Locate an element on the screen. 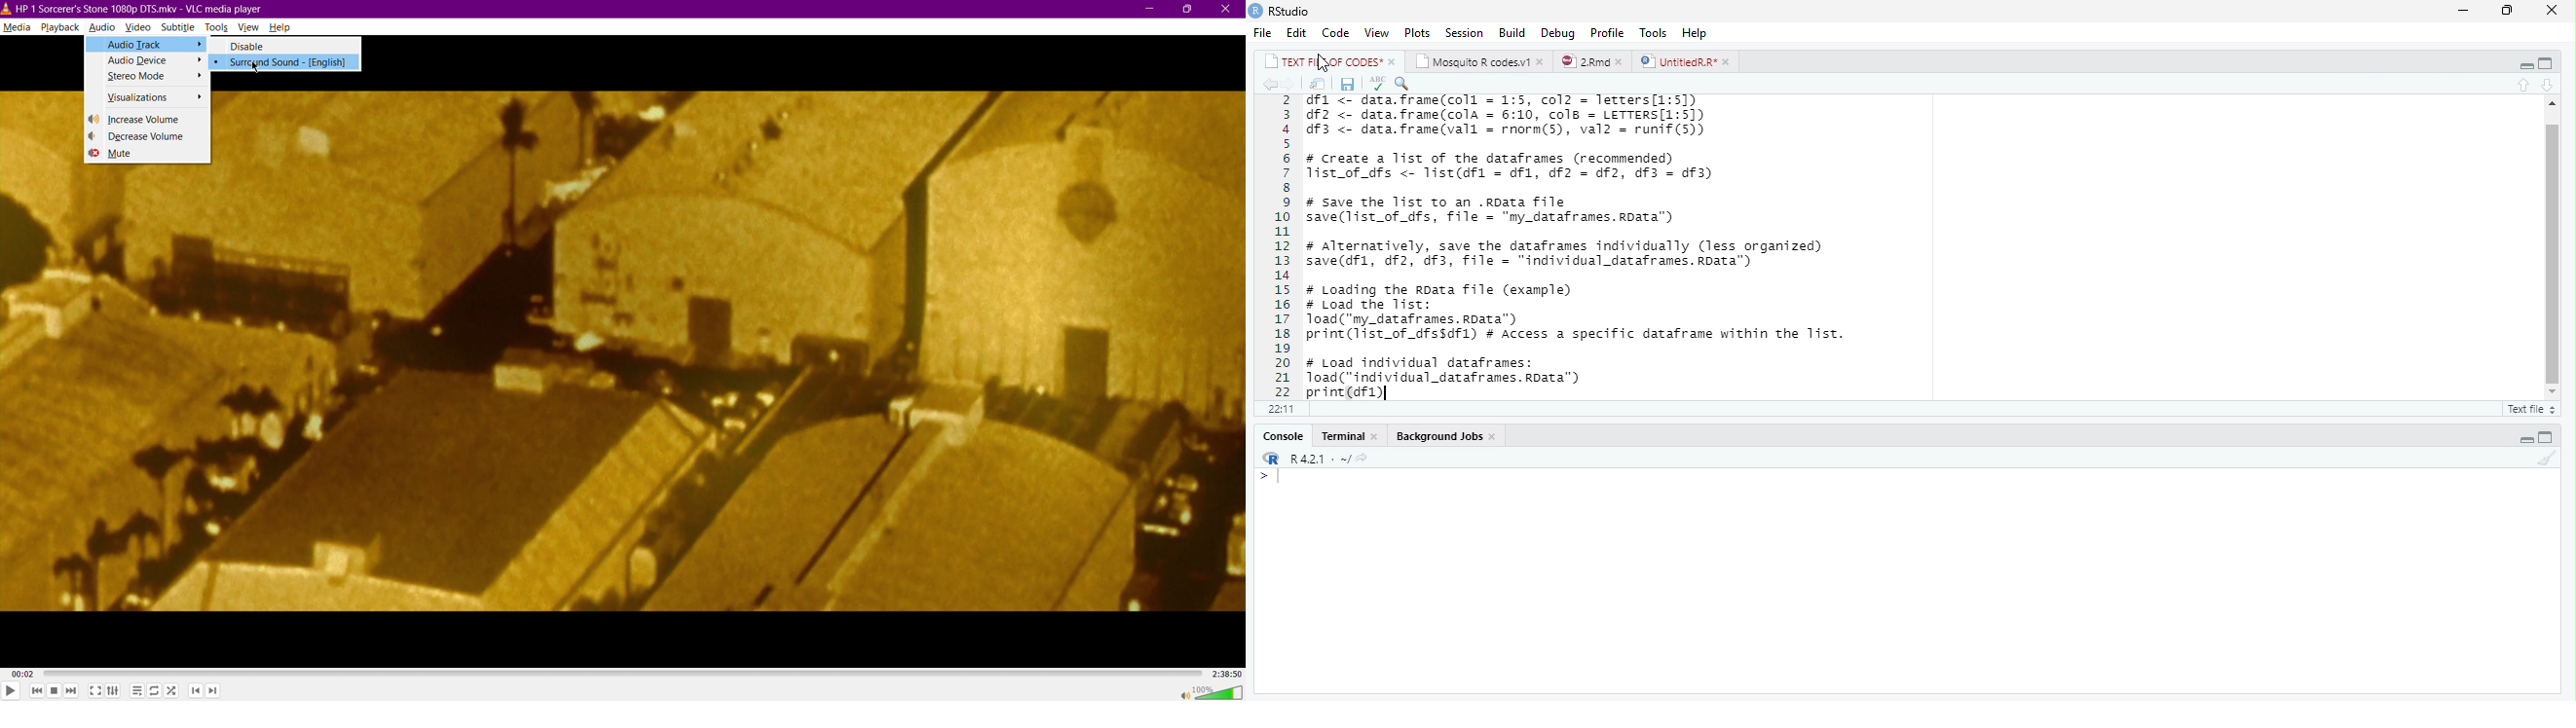  2:38:50 is located at coordinates (1226, 673).